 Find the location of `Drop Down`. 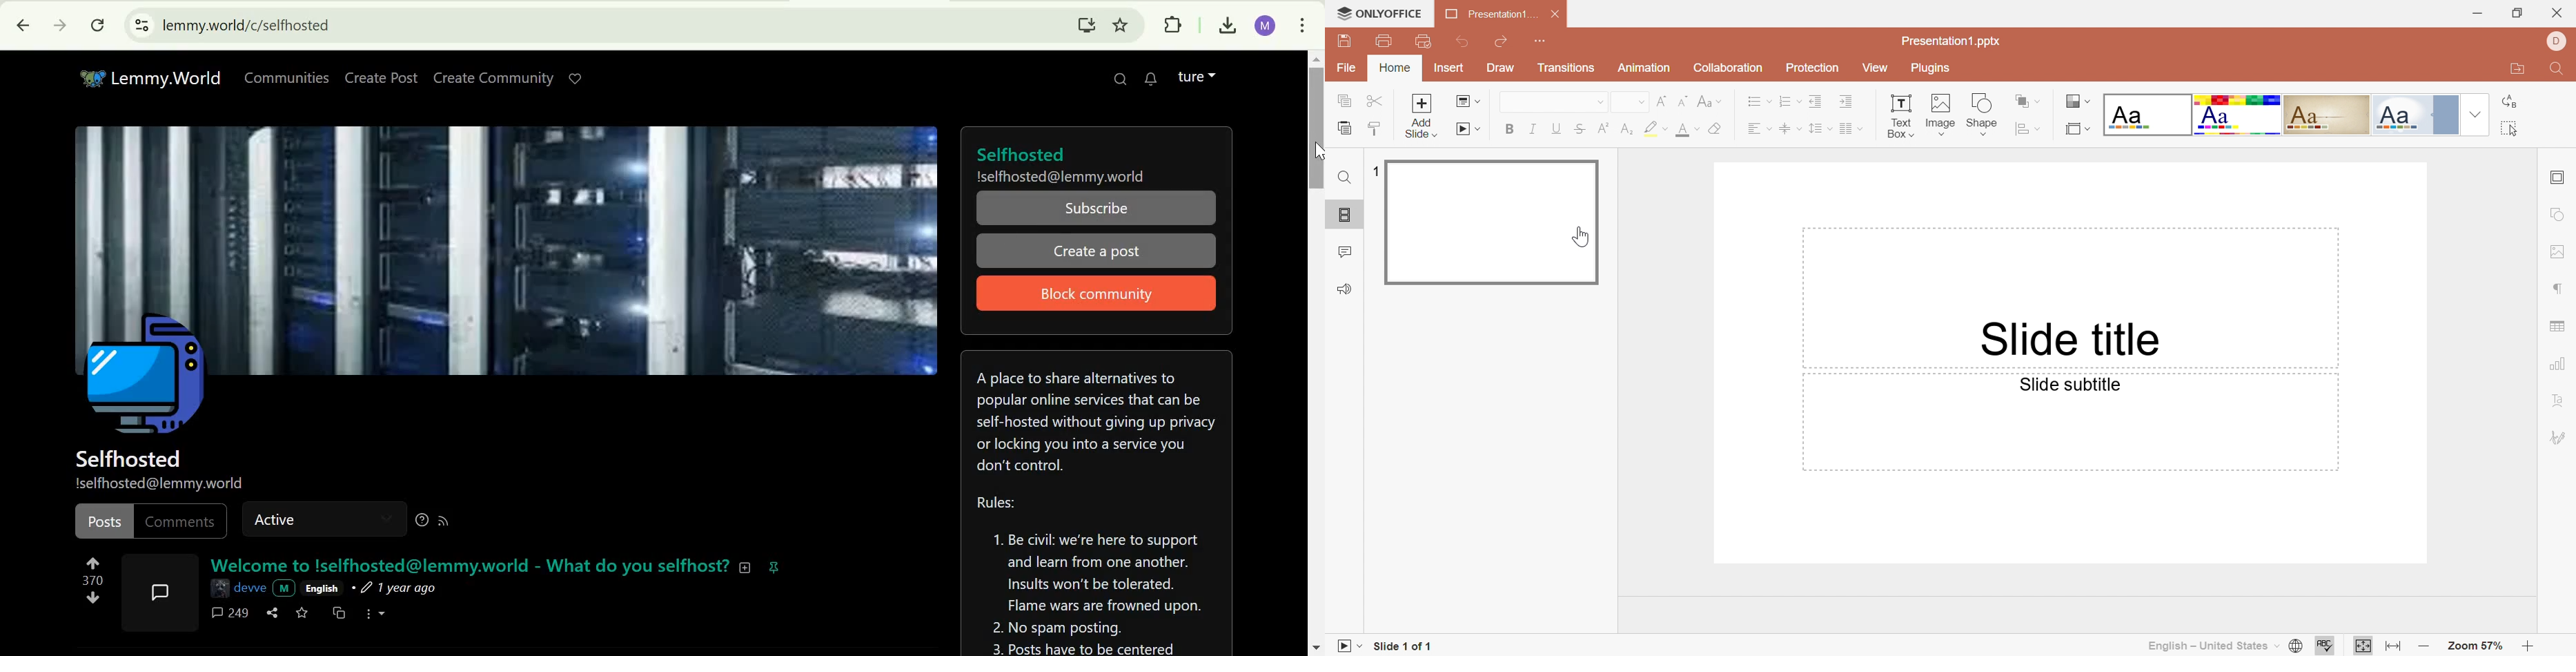

Drop Down is located at coordinates (1642, 102).